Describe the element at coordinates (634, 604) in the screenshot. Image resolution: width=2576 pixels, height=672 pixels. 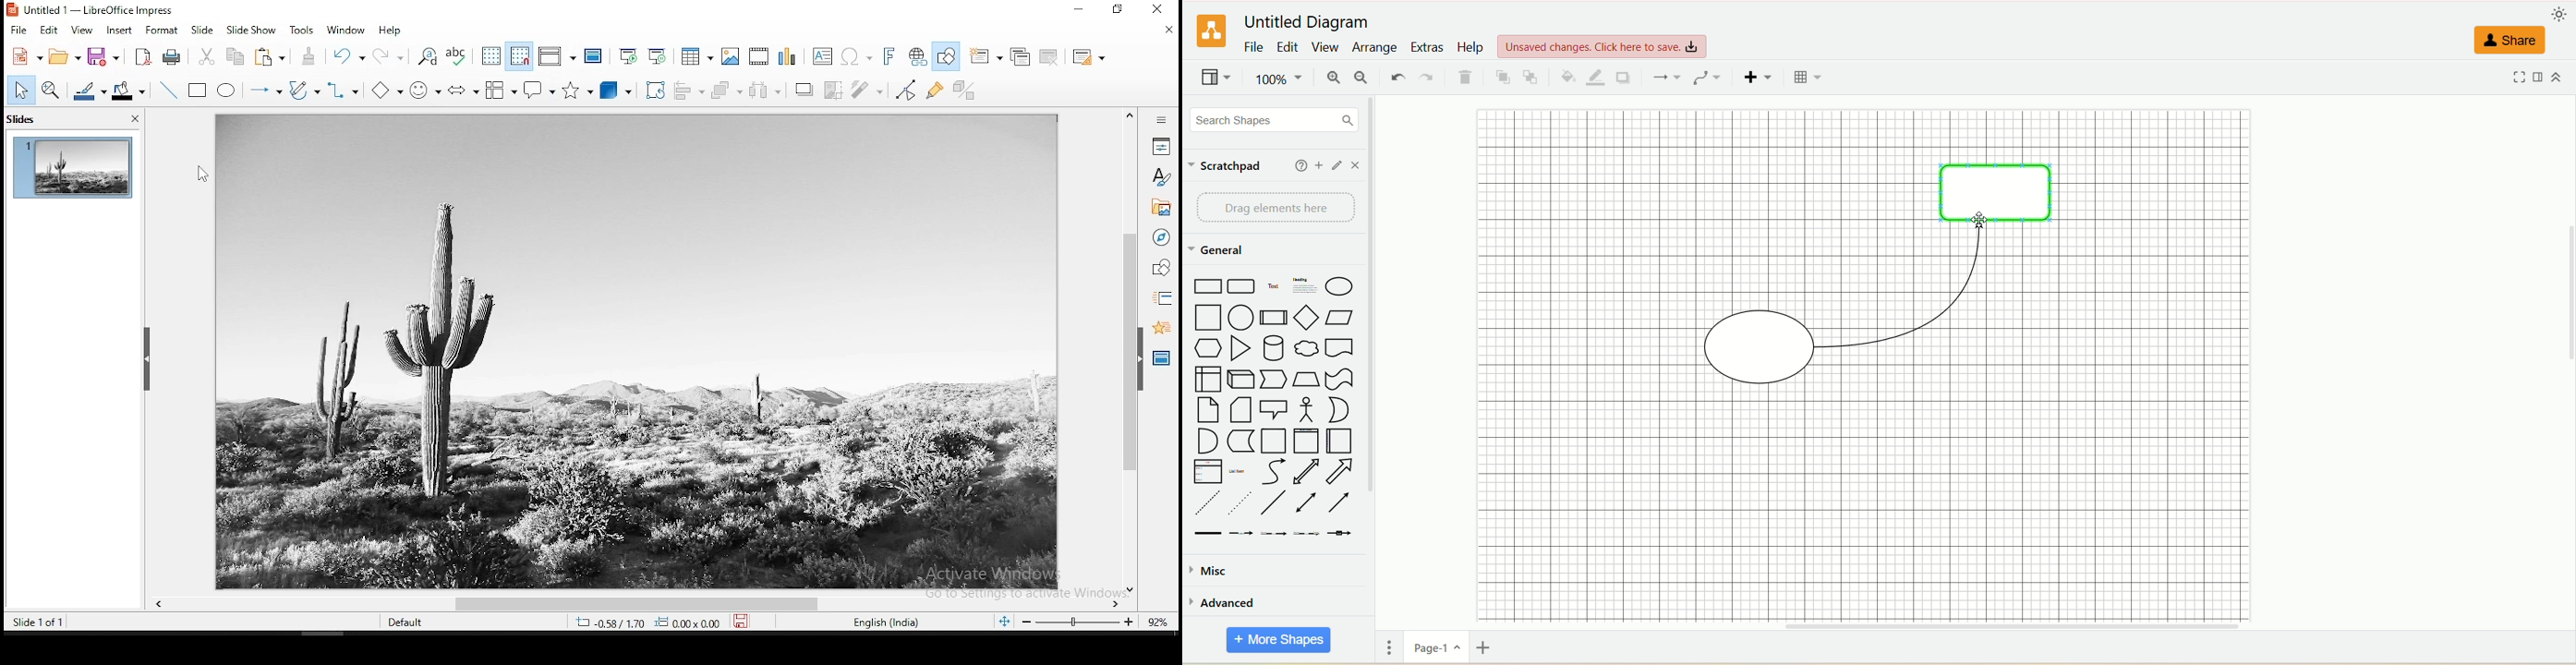
I see `scroll bar` at that location.